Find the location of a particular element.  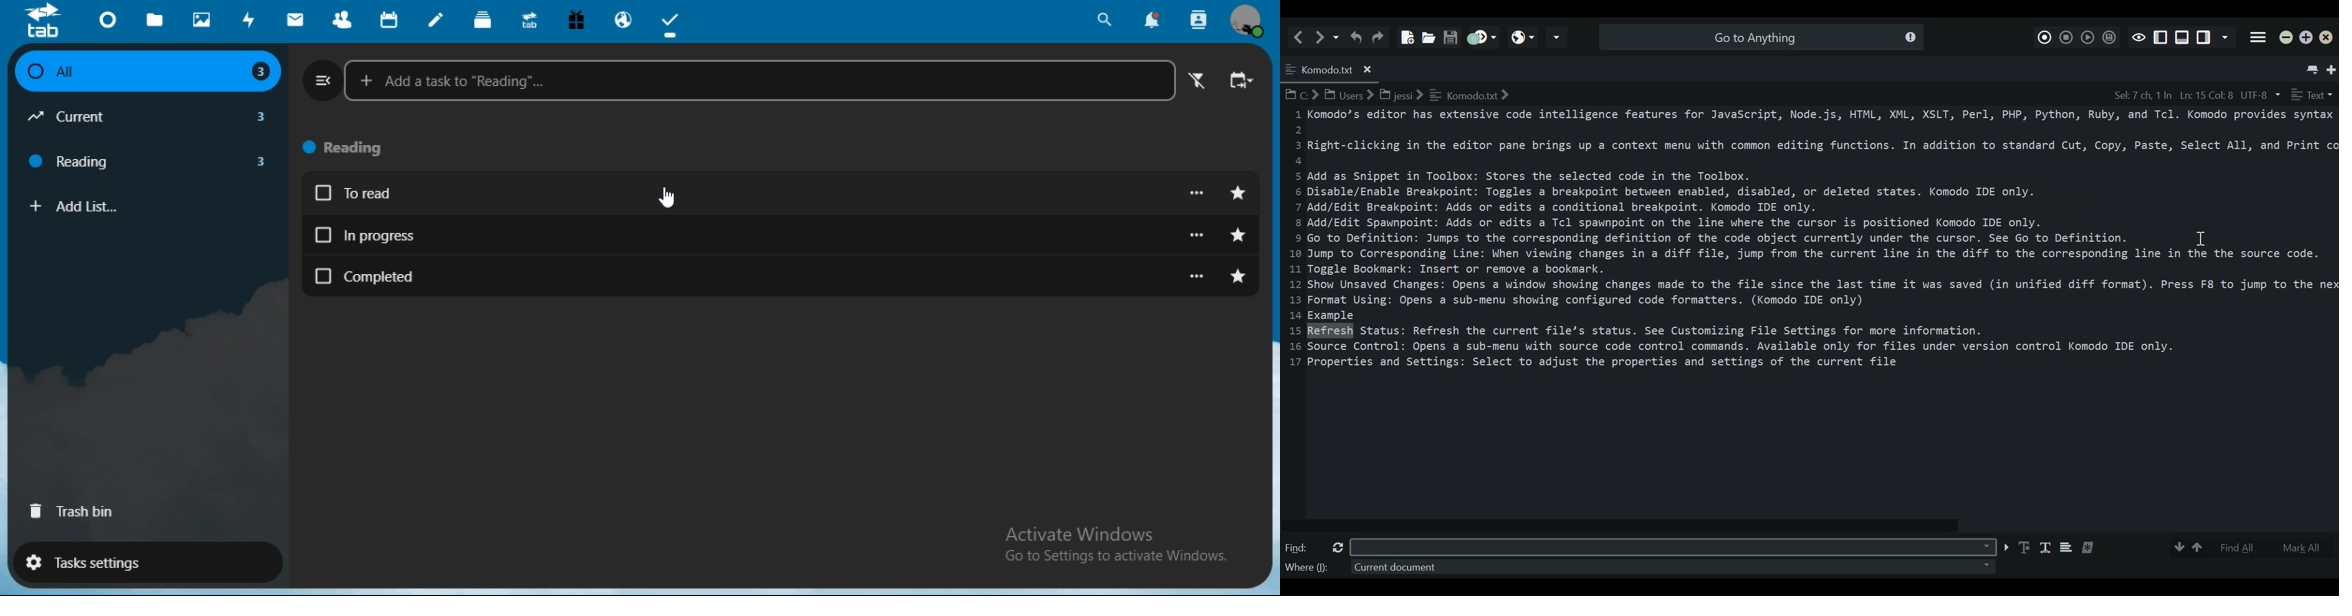

close navigation is located at coordinates (320, 80).